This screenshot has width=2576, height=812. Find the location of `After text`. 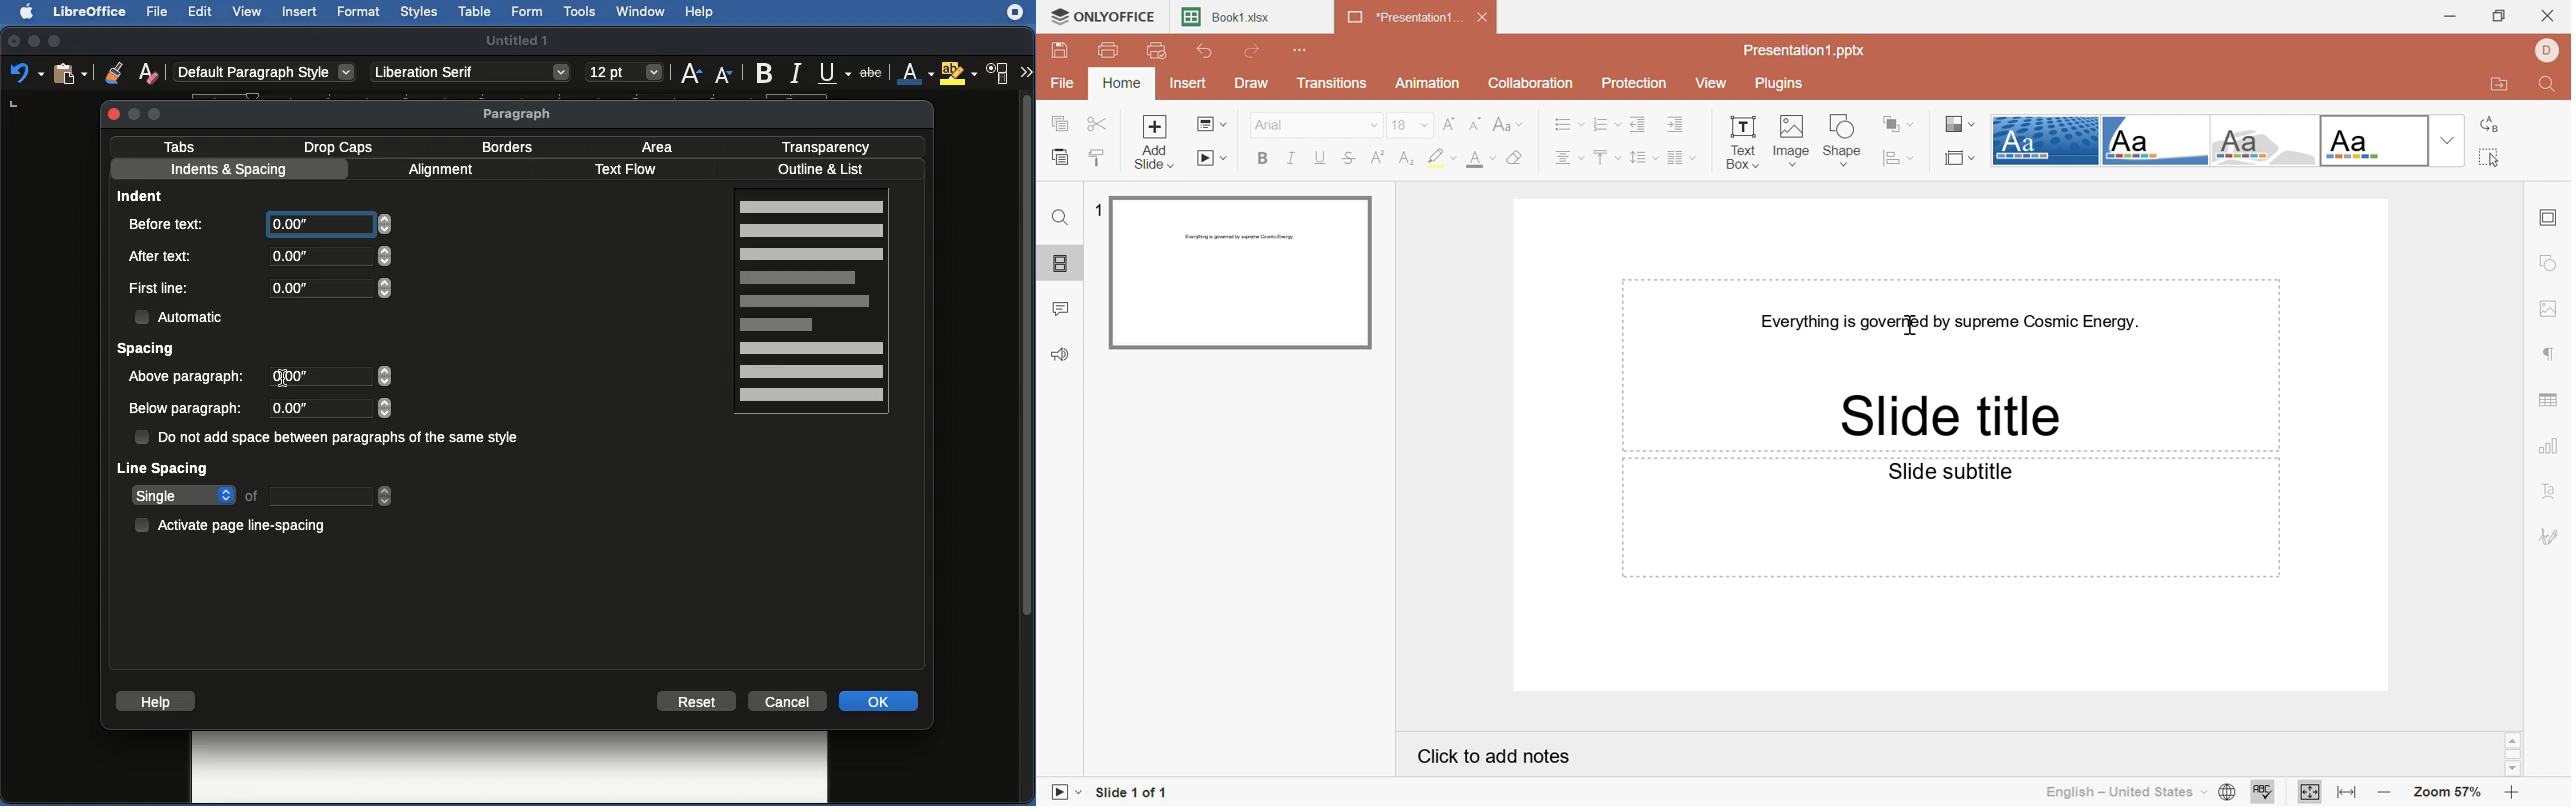

After text is located at coordinates (164, 255).